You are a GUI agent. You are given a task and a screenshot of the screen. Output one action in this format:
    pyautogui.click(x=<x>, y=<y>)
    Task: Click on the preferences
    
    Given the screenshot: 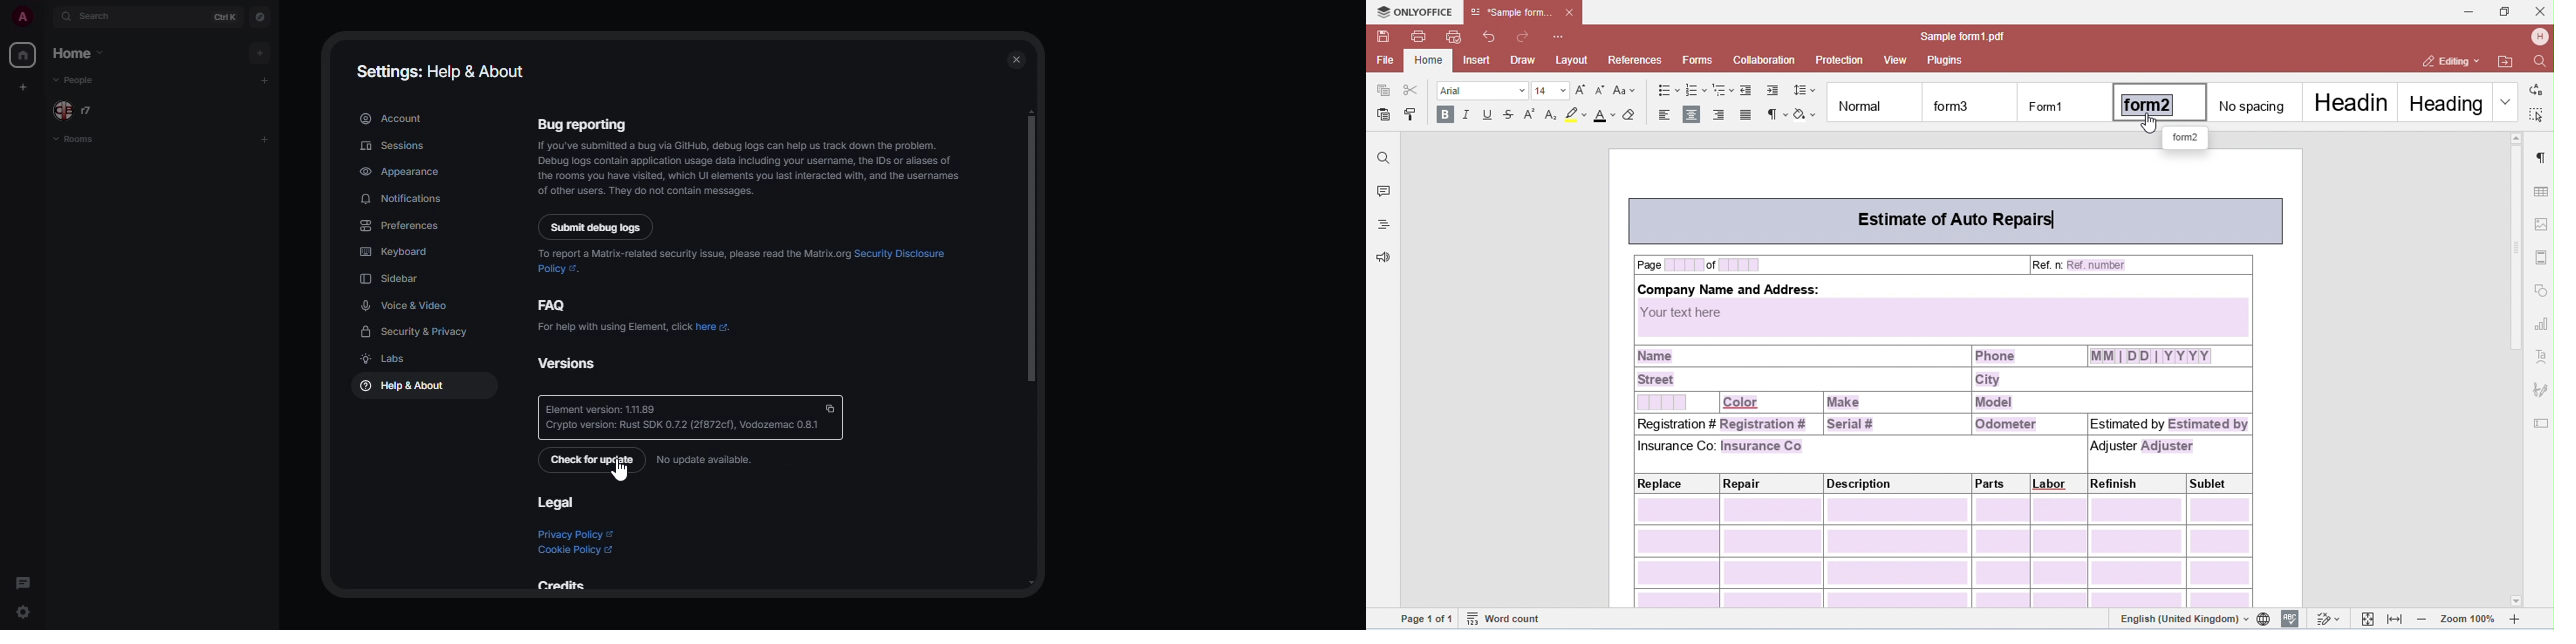 What is the action you would take?
    pyautogui.click(x=398, y=226)
    